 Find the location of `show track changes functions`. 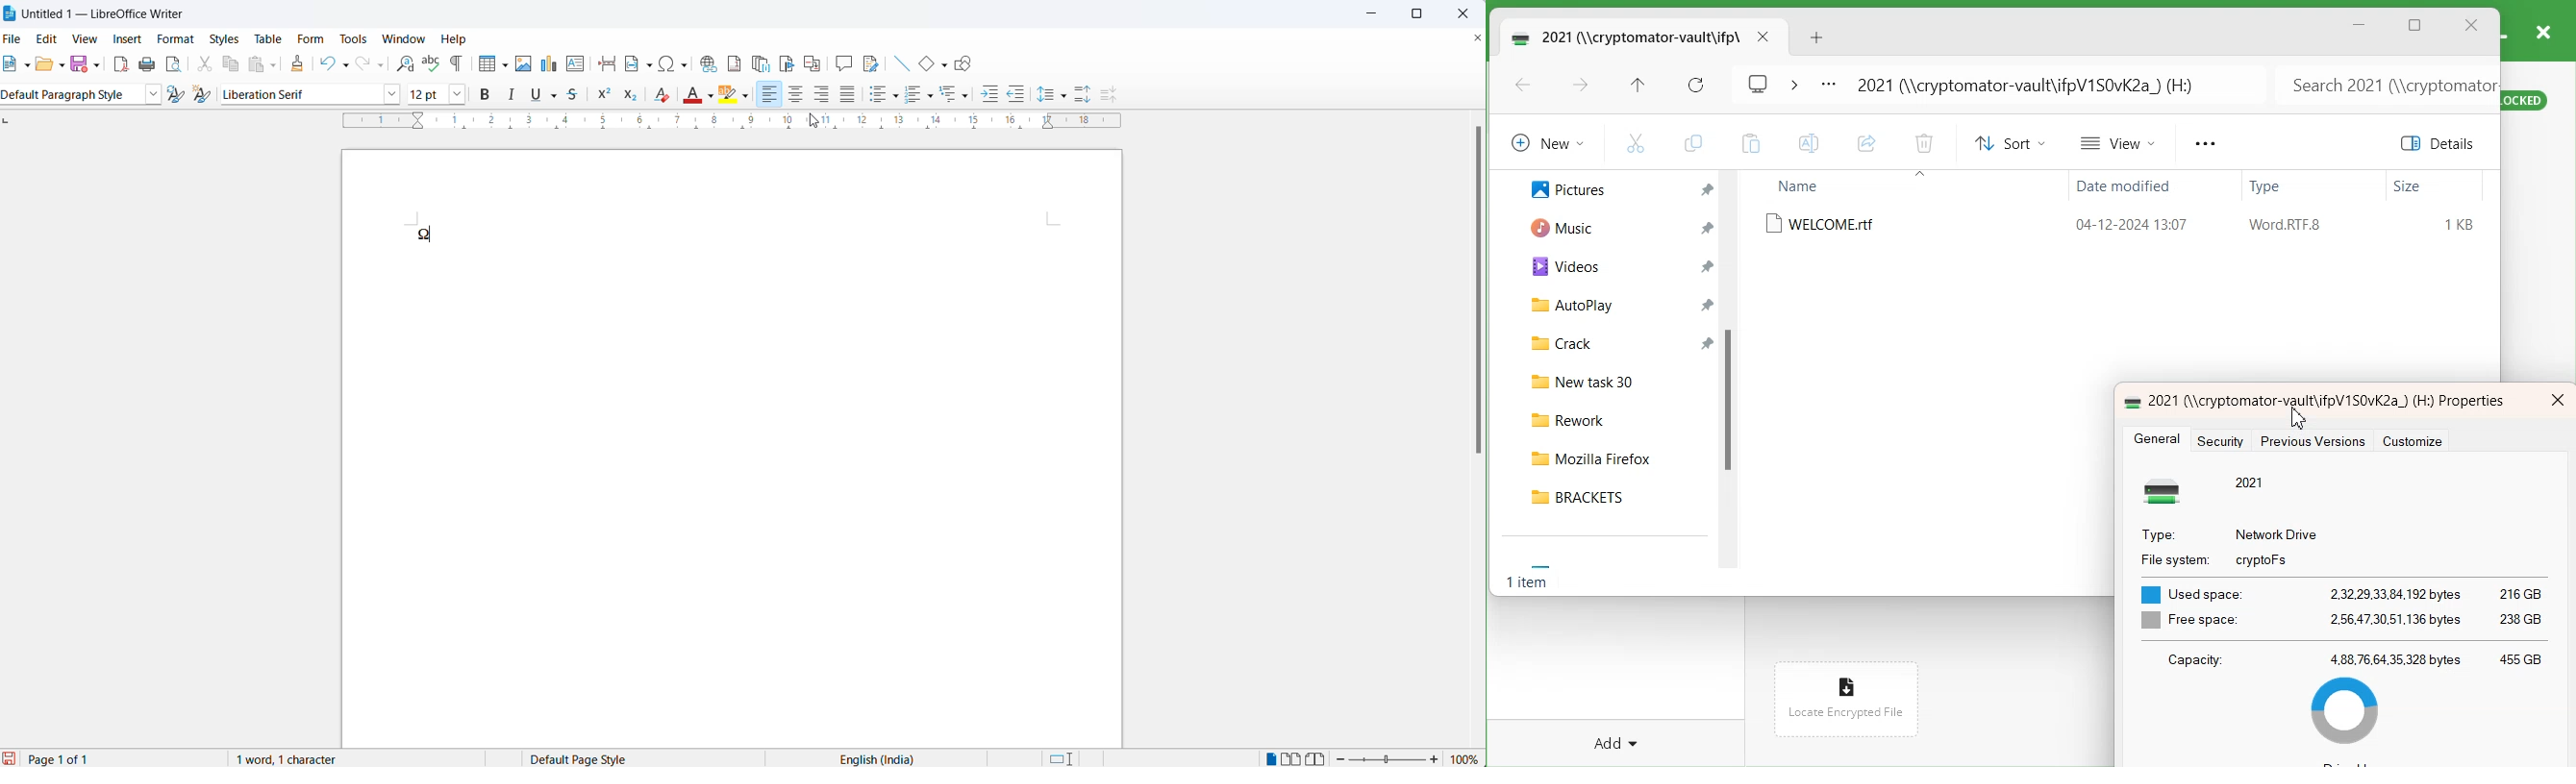

show track changes functions is located at coordinates (872, 64).